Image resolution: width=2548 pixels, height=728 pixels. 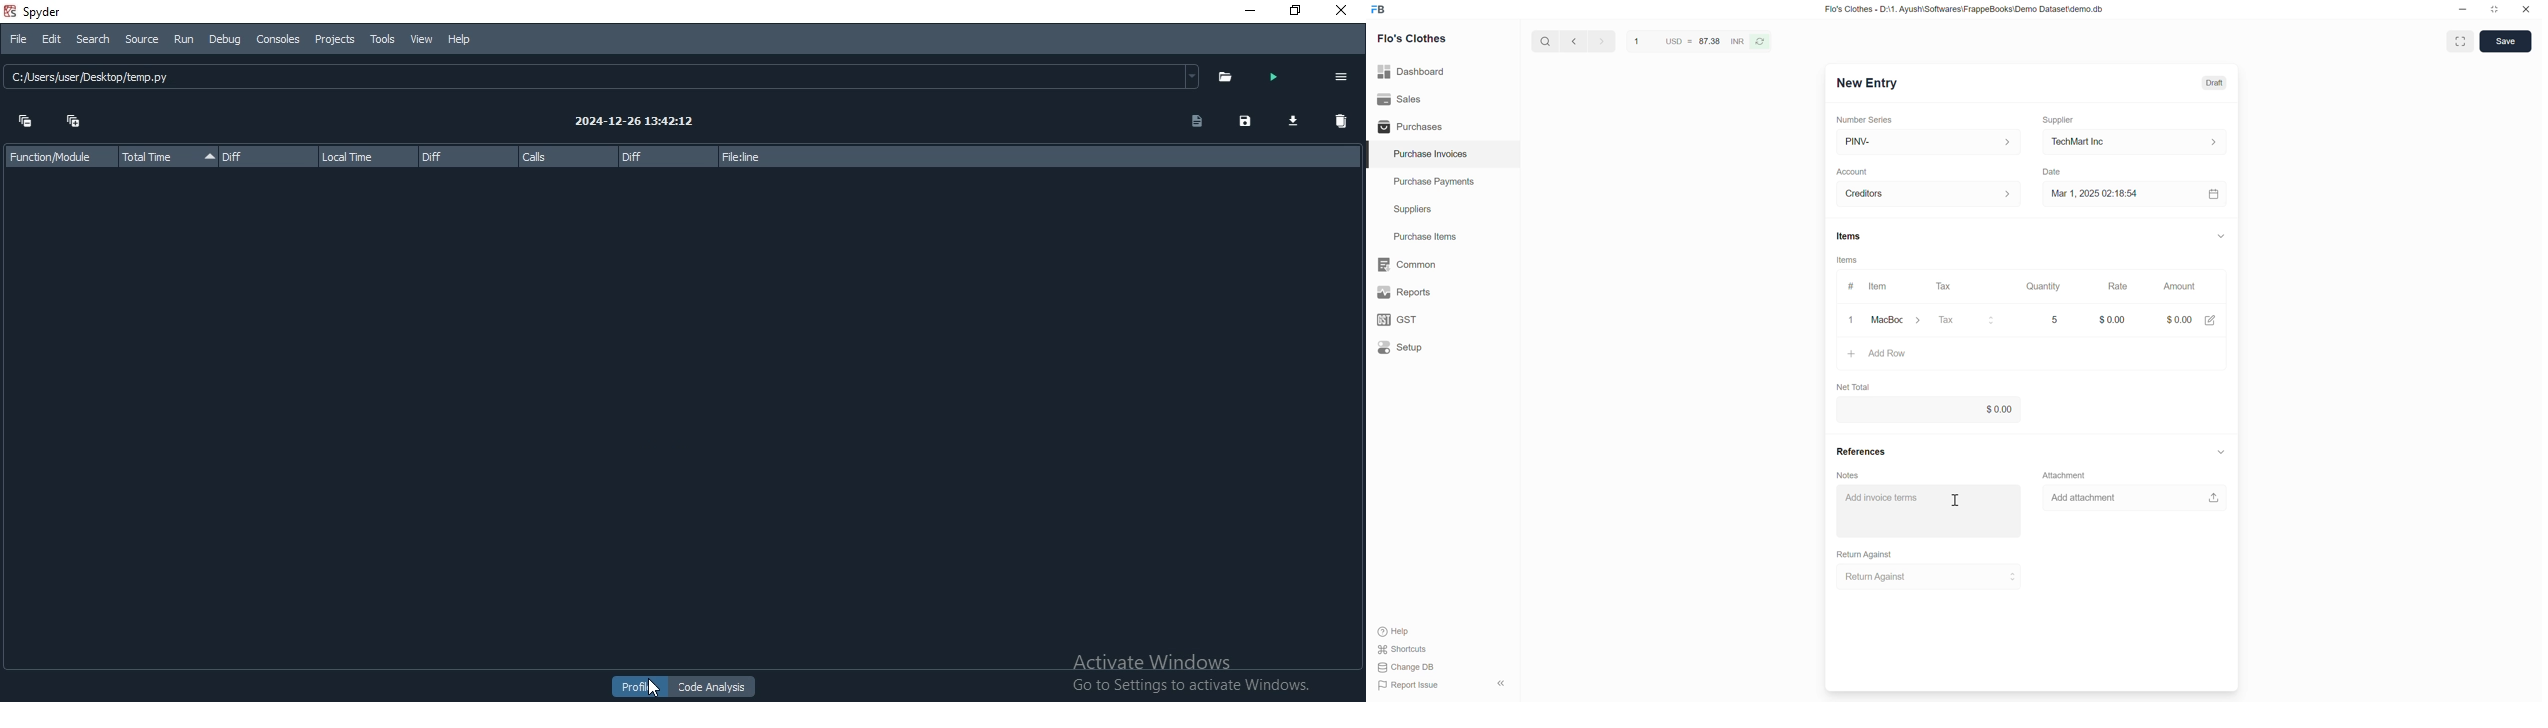 What do you see at coordinates (2118, 286) in the screenshot?
I see `Rate` at bounding box center [2118, 286].